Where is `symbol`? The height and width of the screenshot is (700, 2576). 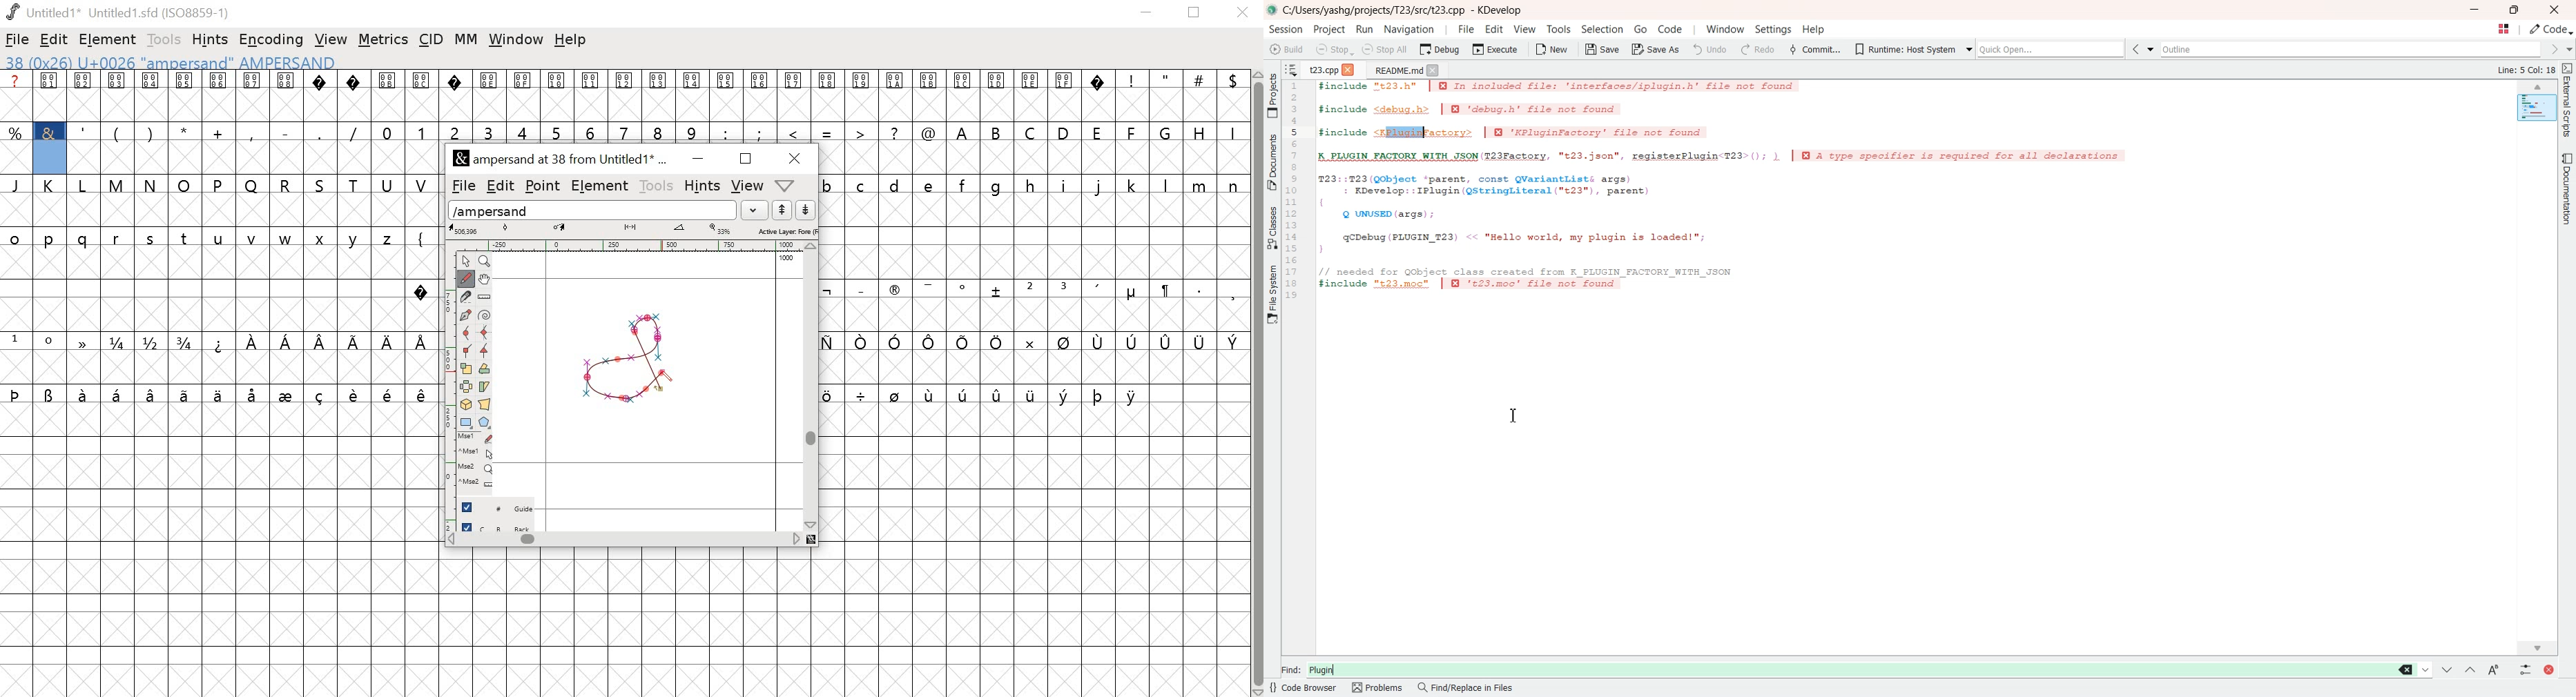
symbol is located at coordinates (827, 291).